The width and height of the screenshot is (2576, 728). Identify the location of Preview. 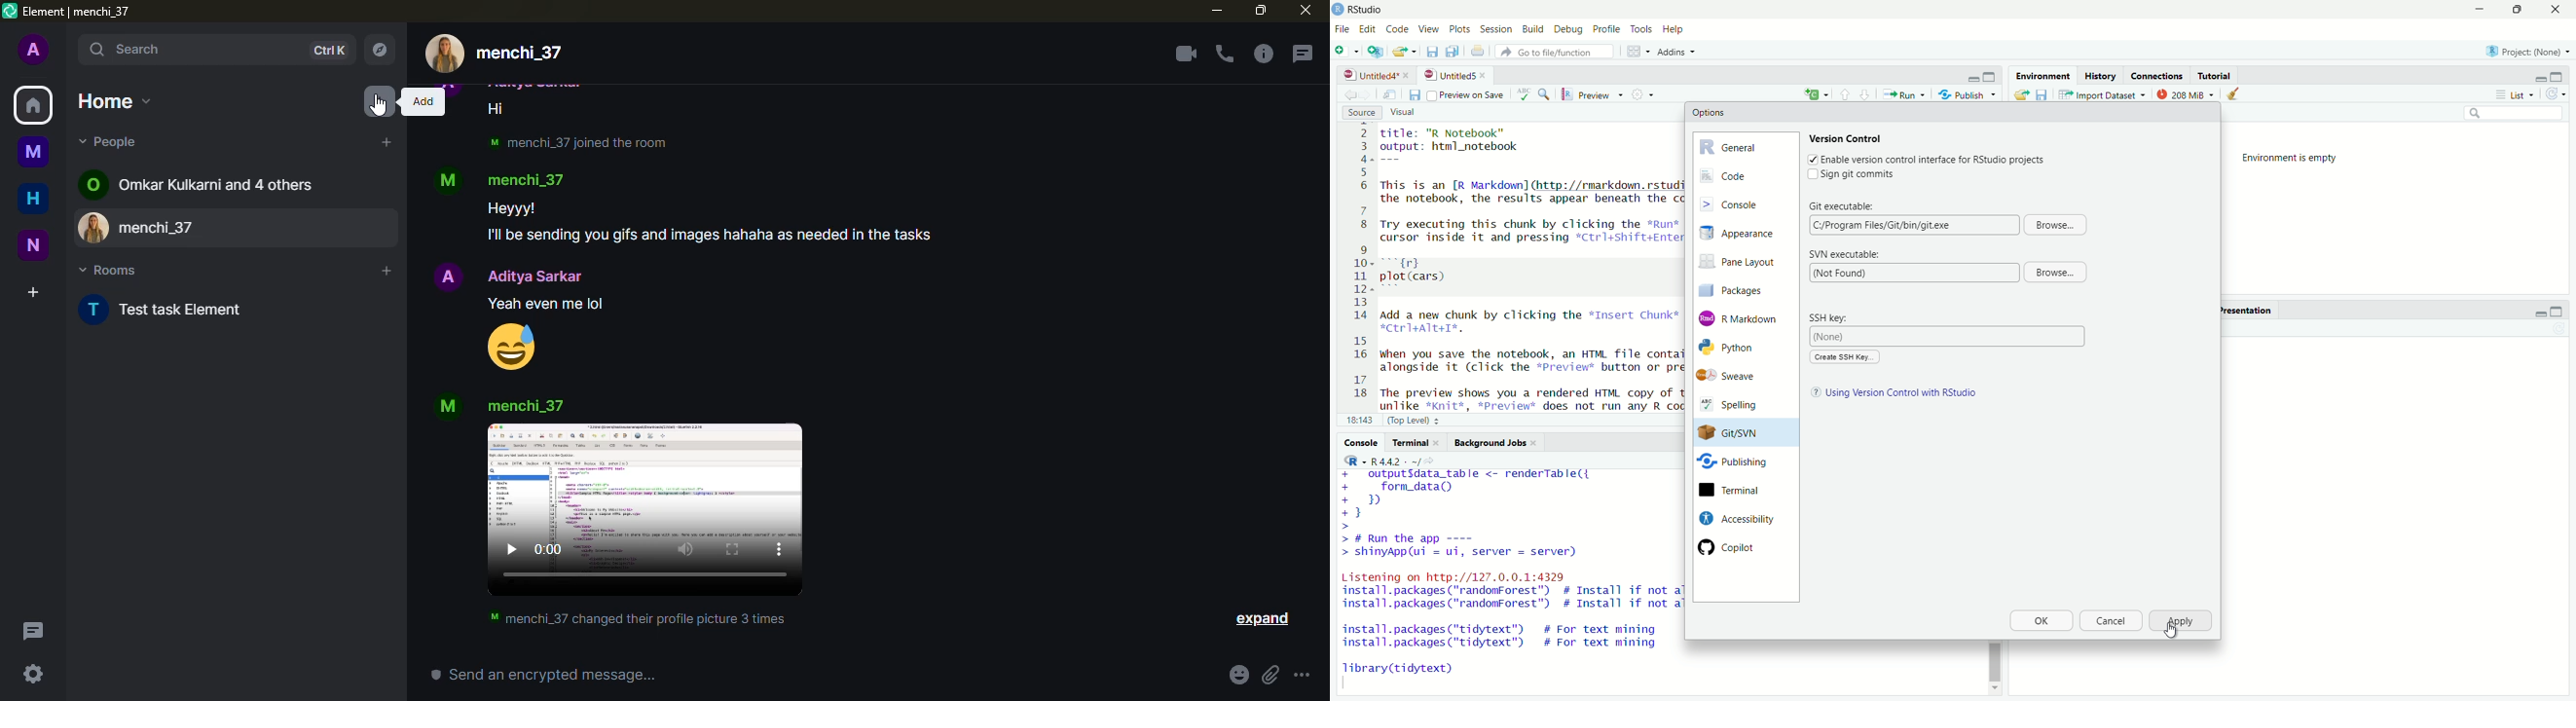
(1593, 95).